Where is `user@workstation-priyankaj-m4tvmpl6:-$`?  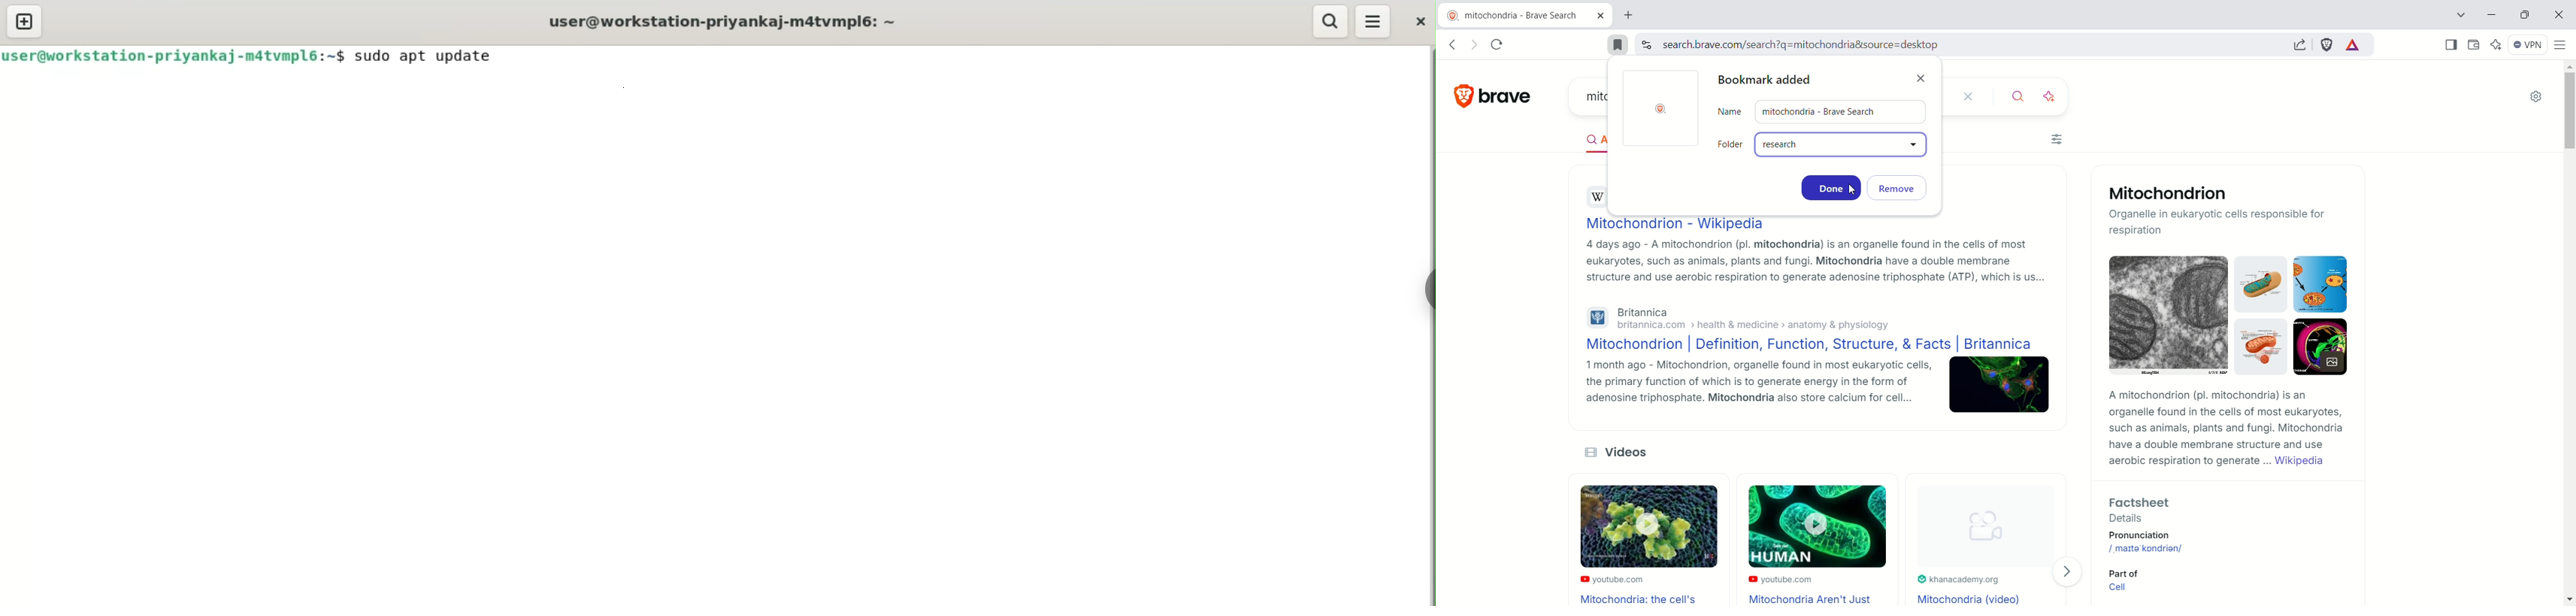
user@workstation-priyankaj-m4tvmpl6:-$ is located at coordinates (171, 55).